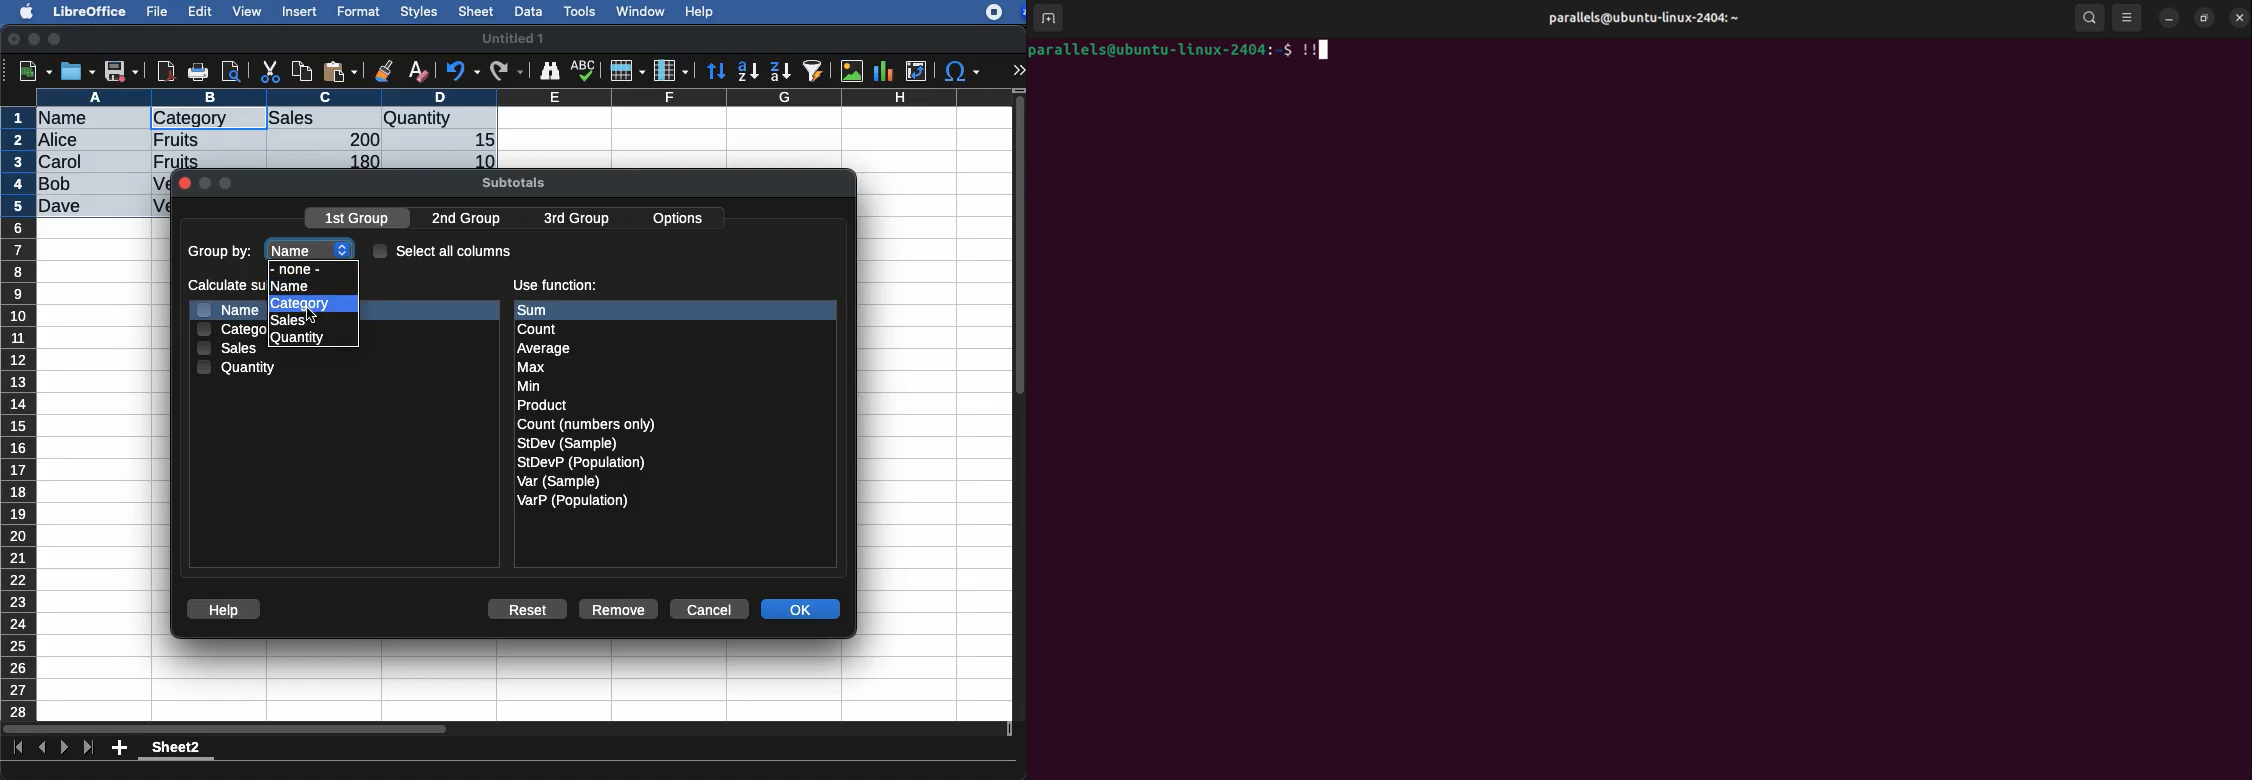 The width and height of the screenshot is (2268, 784). What do you see at coordinates (960, 71) in the screenshot?
I see `special characters` at bounding box center [960, 71].